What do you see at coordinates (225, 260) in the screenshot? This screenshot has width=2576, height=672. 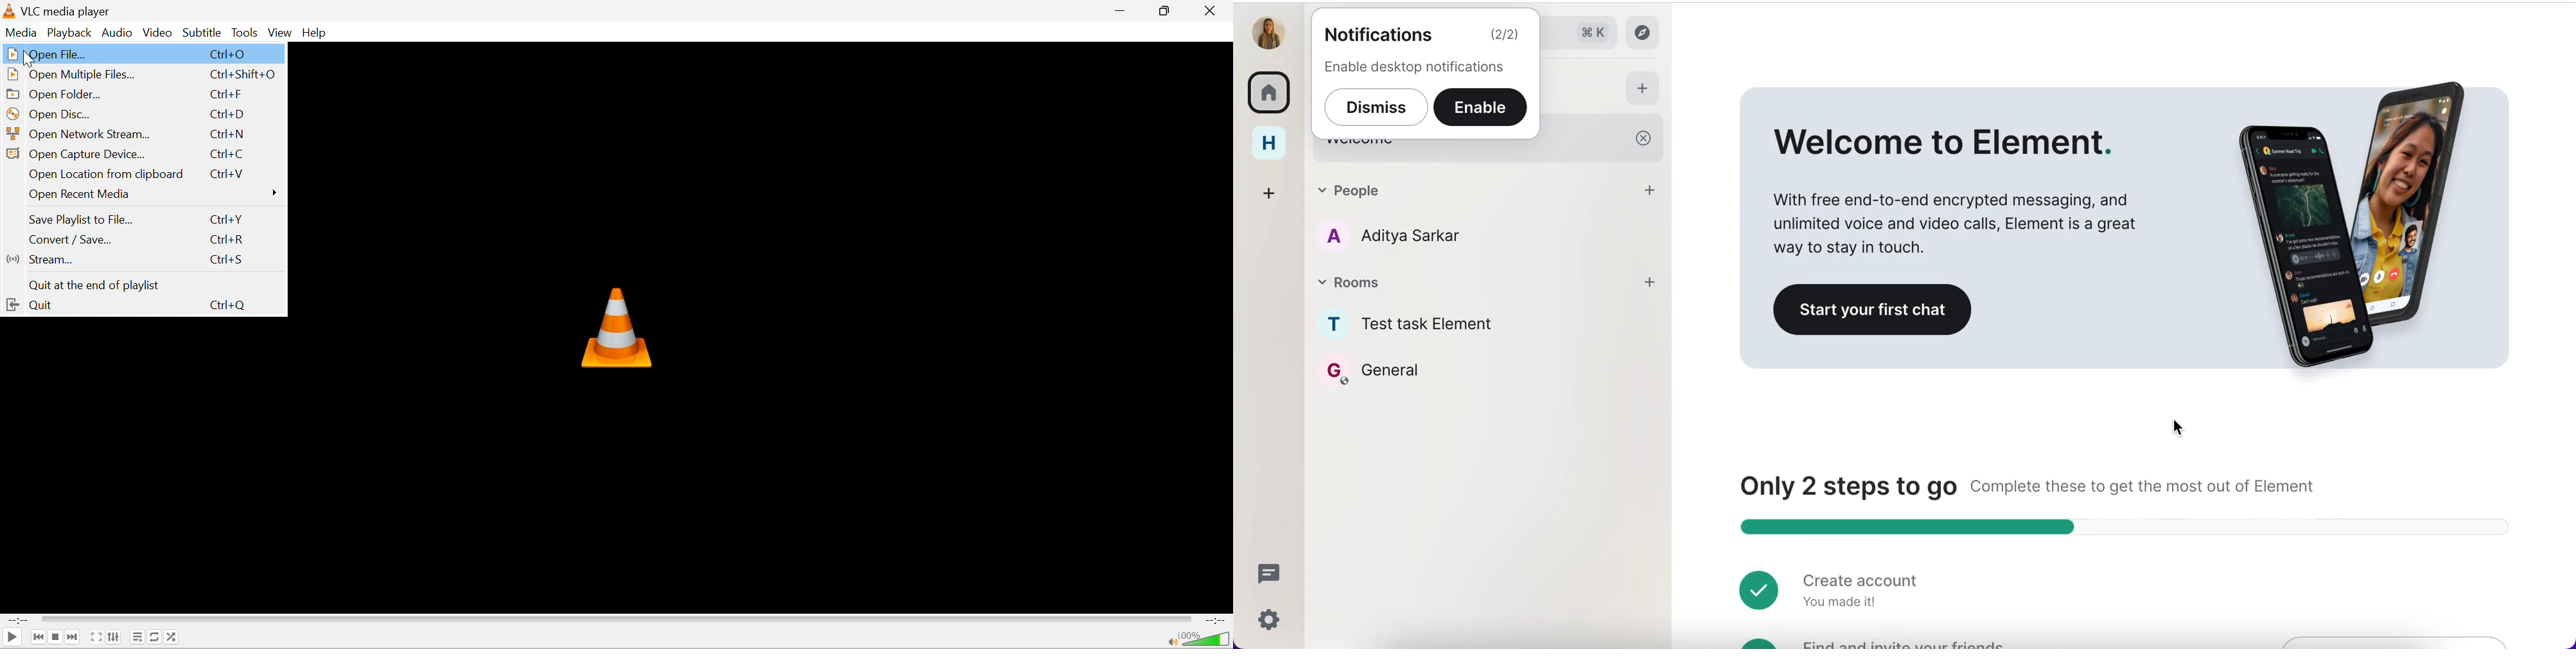 I see `Ctrl + S` at bounding box center [225, 260].